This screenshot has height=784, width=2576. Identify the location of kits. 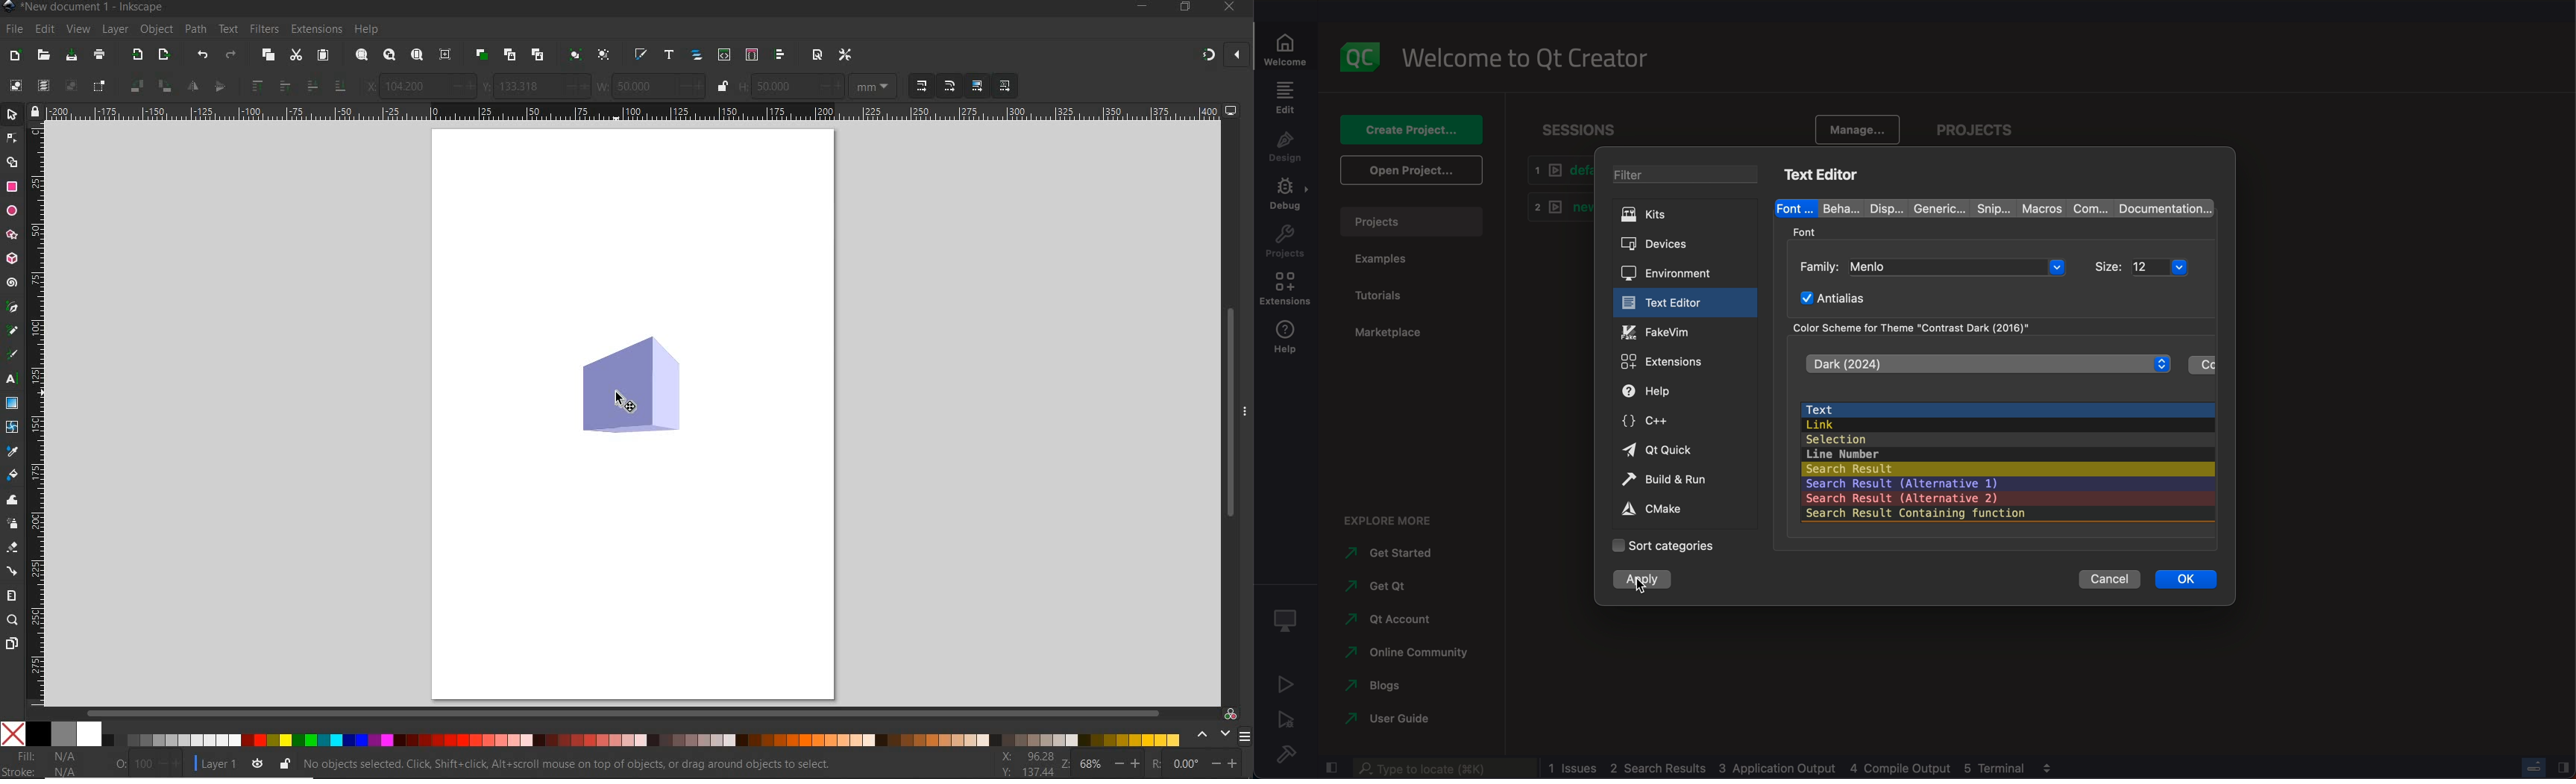
(1687, 216).